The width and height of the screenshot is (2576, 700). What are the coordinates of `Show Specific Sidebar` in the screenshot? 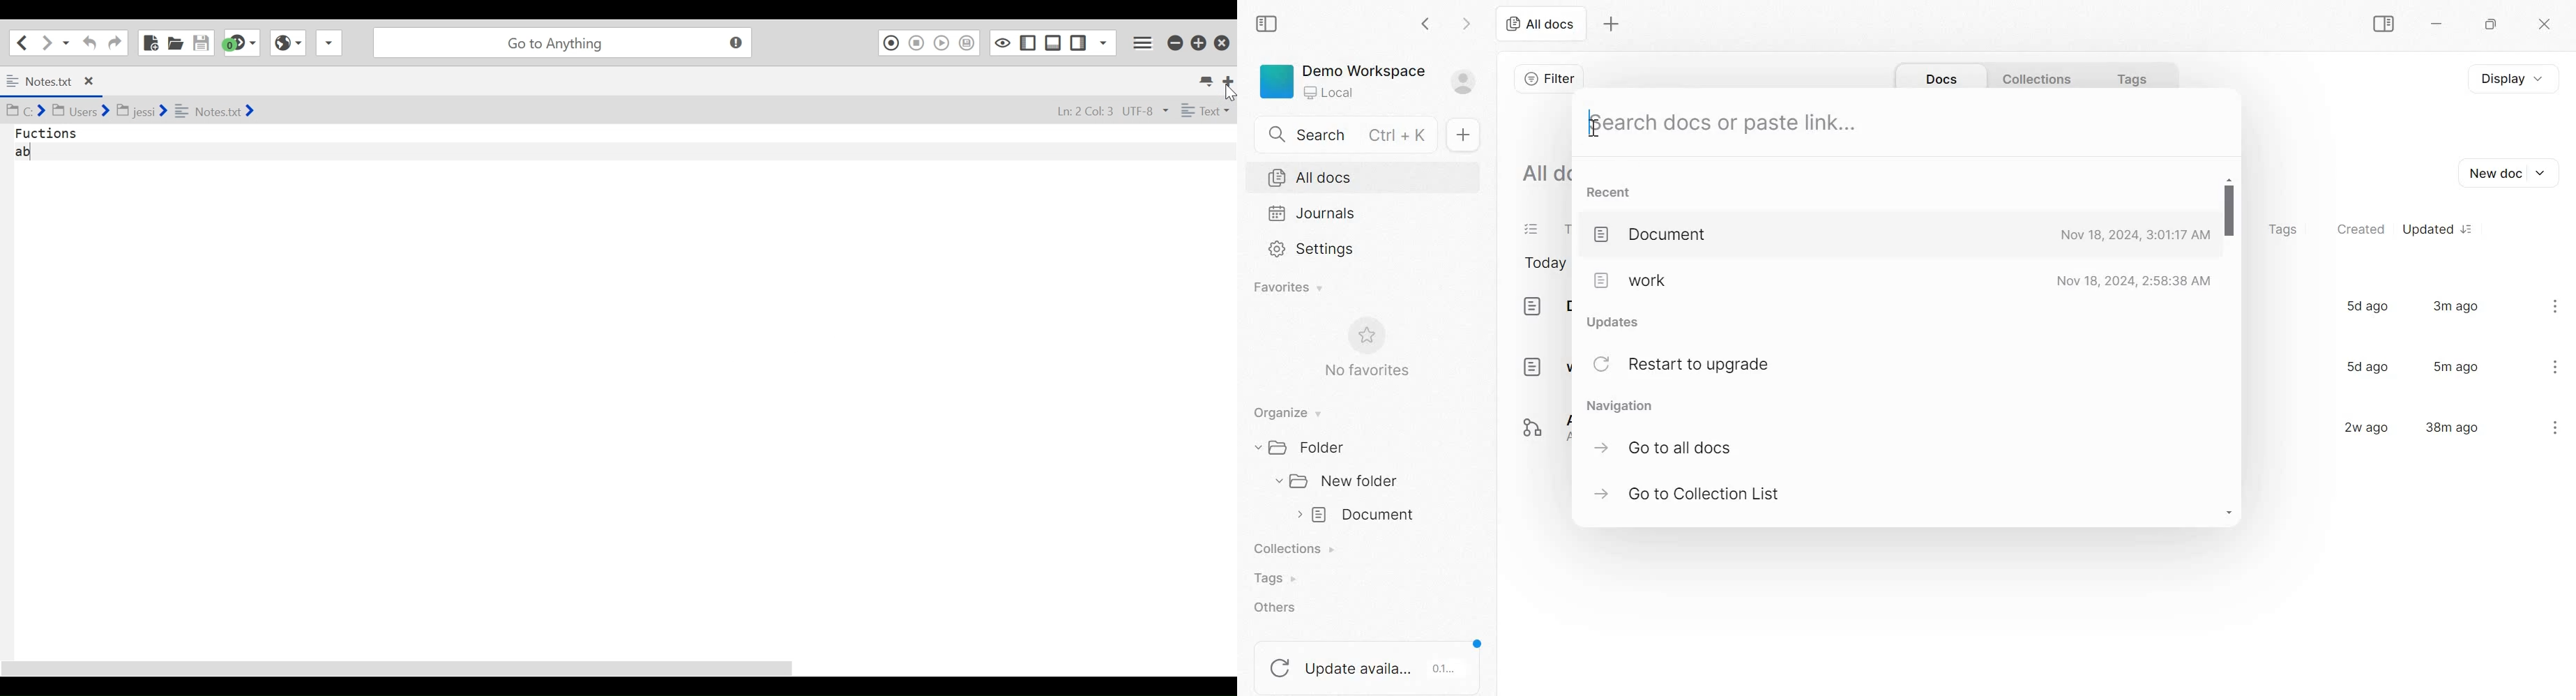 It's located at (1104, 42).